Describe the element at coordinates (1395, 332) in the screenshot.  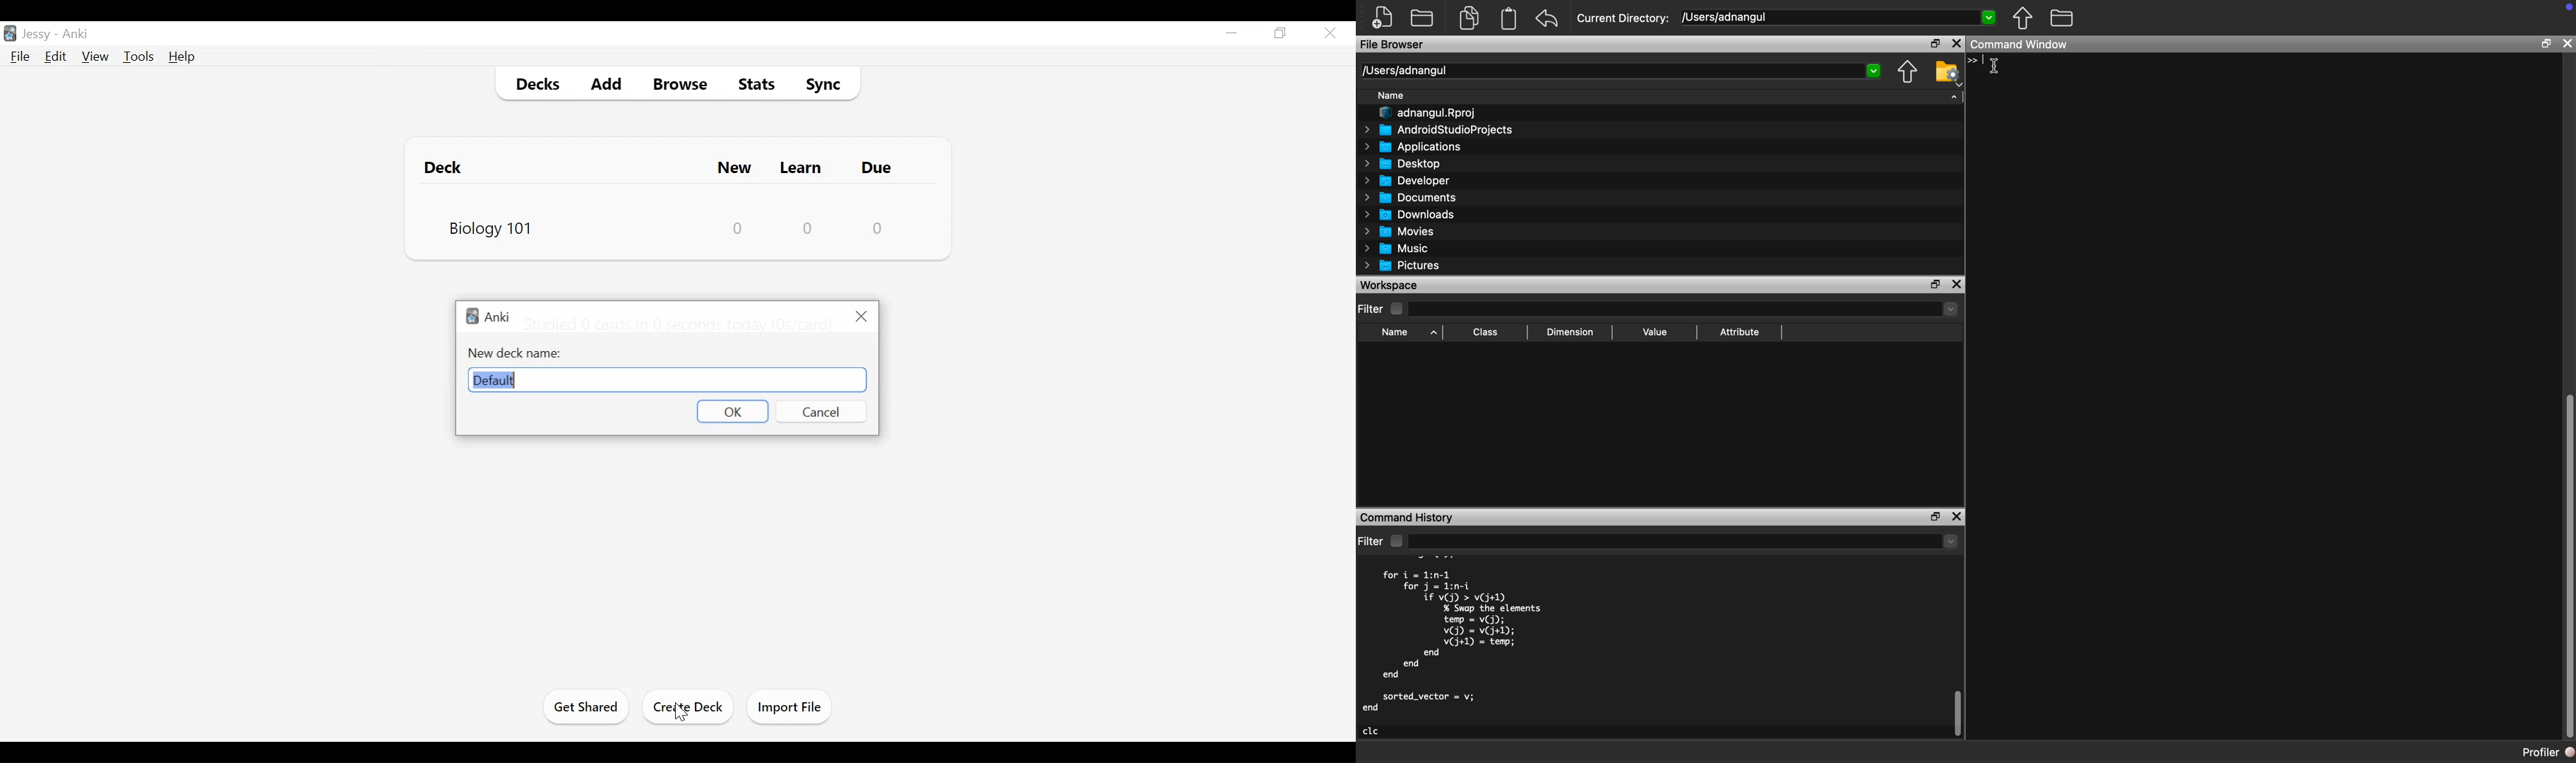
I see `Name` at that location.